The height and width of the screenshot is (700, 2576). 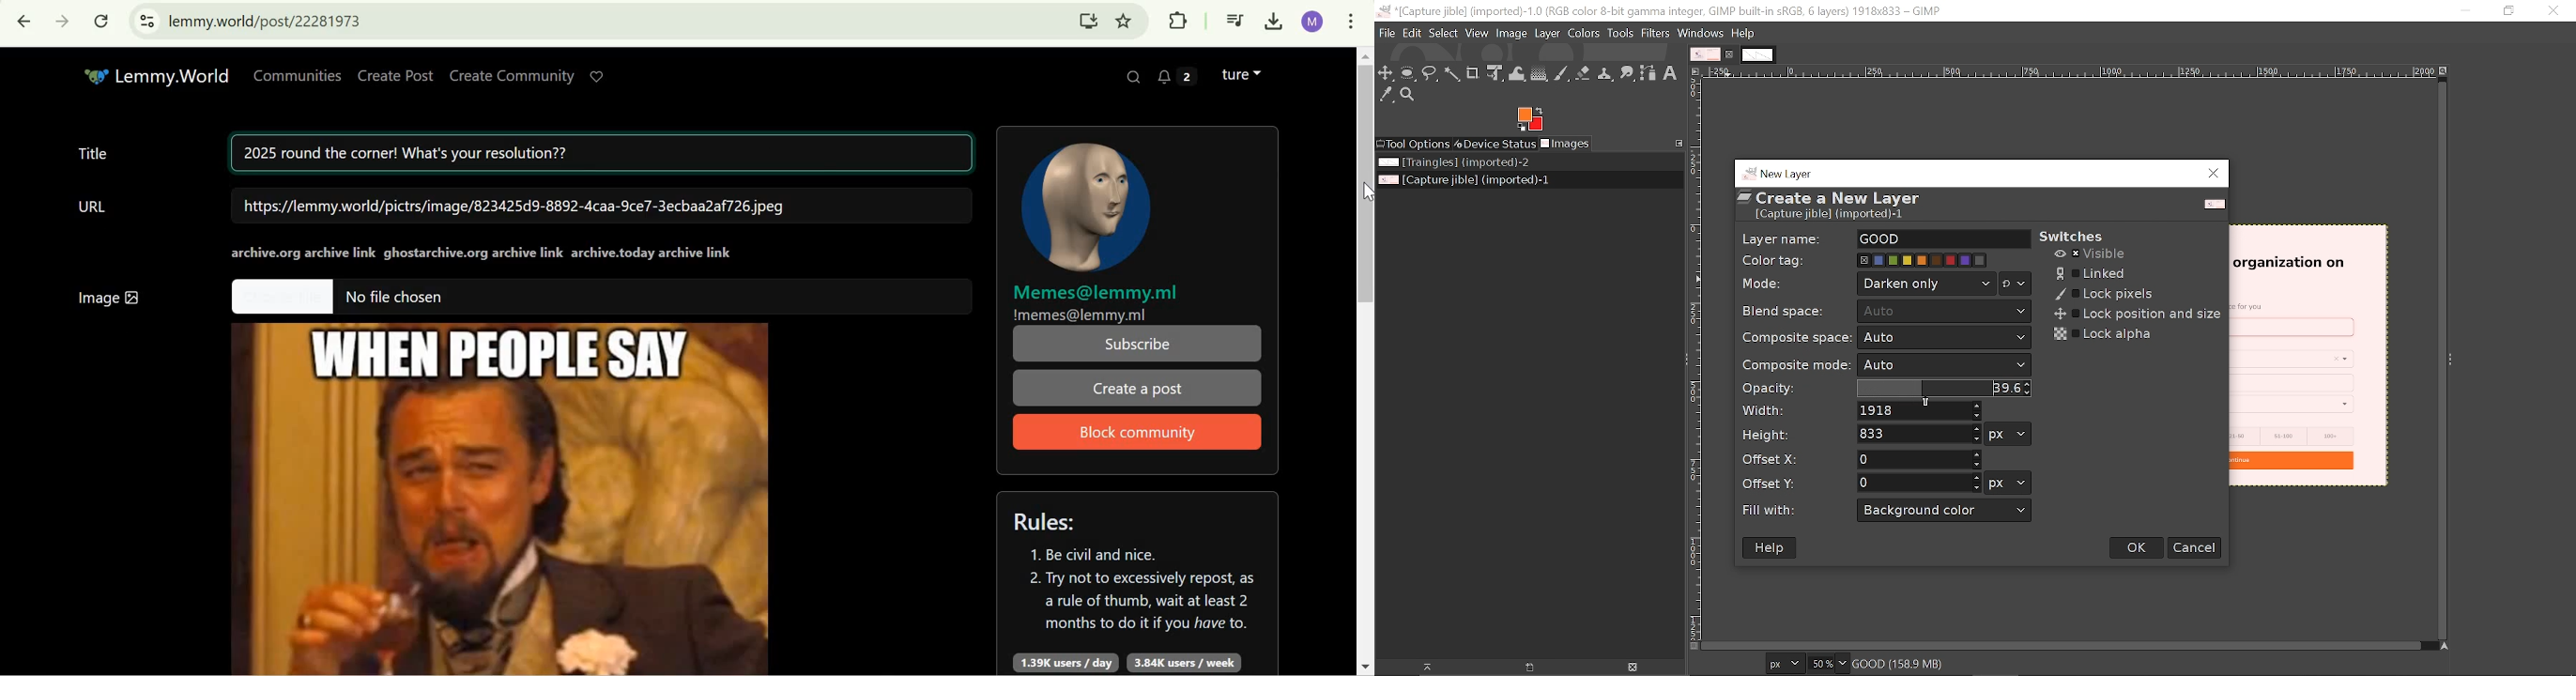 What do you see at coordinates (2016, 285) in the screenshot?
I see `Mode options` at bounding box center [2016, 285].